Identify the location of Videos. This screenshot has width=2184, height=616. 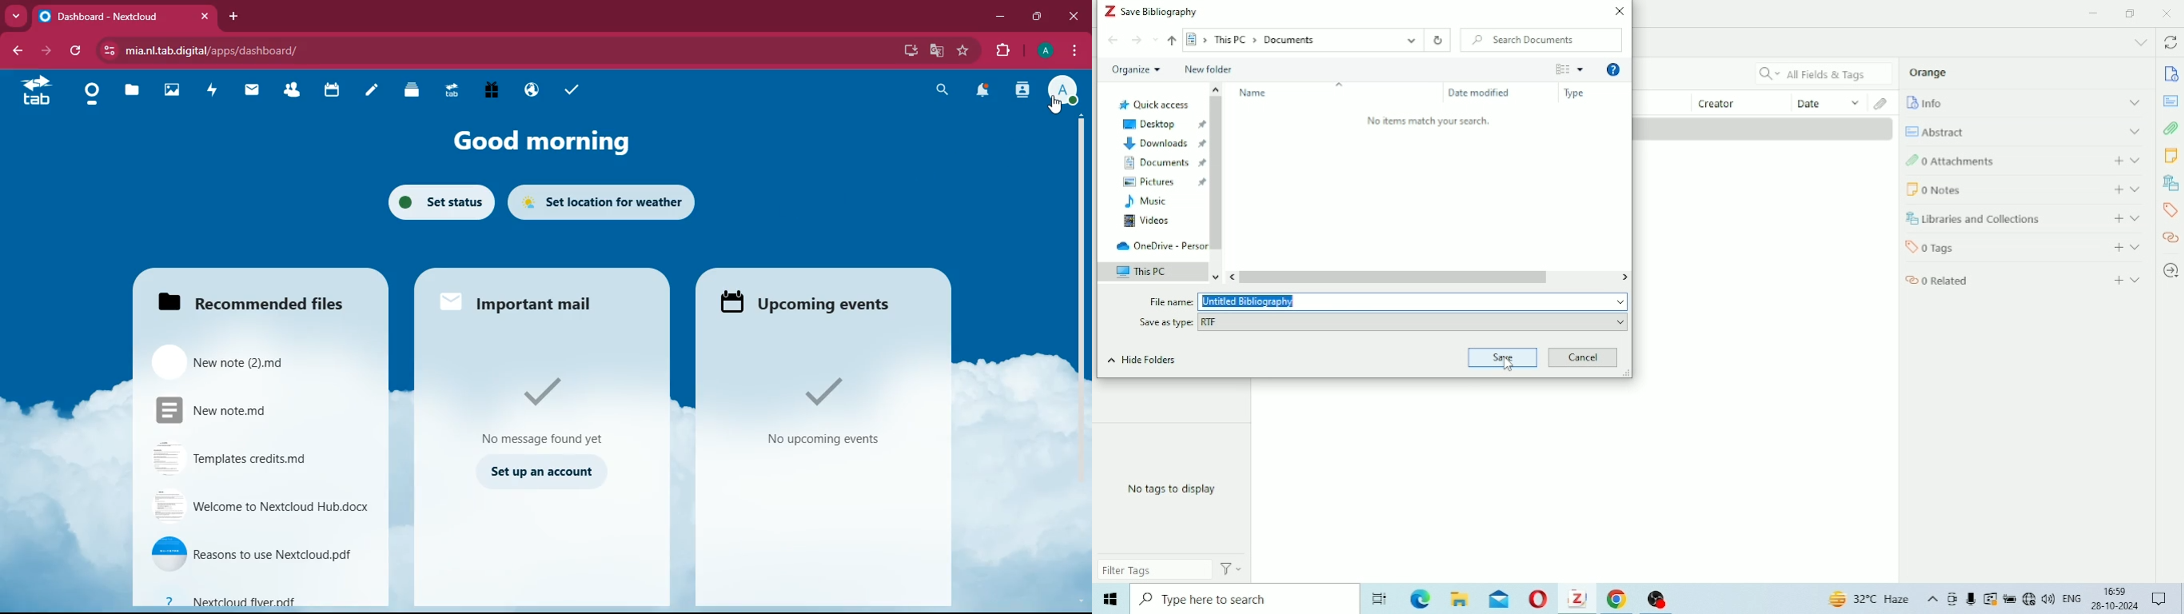
(1146, 223).